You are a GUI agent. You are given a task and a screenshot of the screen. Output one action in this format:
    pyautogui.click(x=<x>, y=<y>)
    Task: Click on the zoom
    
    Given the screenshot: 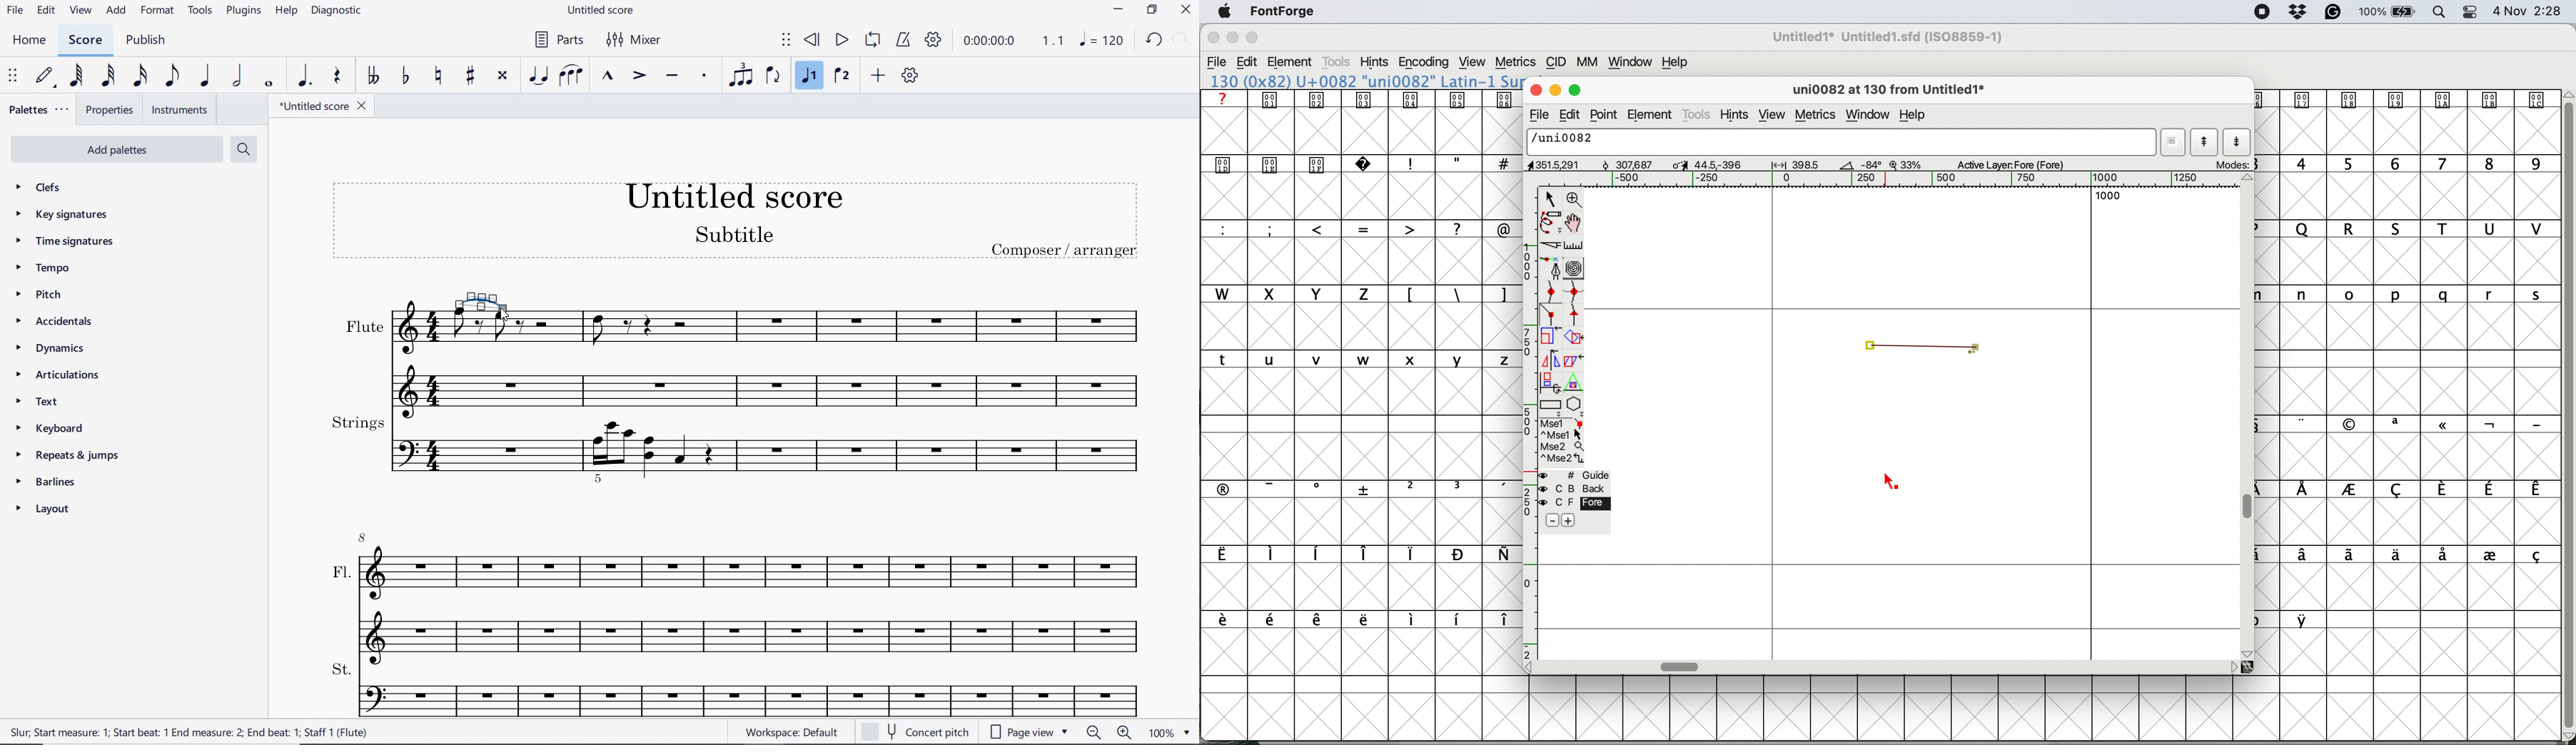 What is the action you would take?
    pyautogui.click(x=1576, y=199)
    